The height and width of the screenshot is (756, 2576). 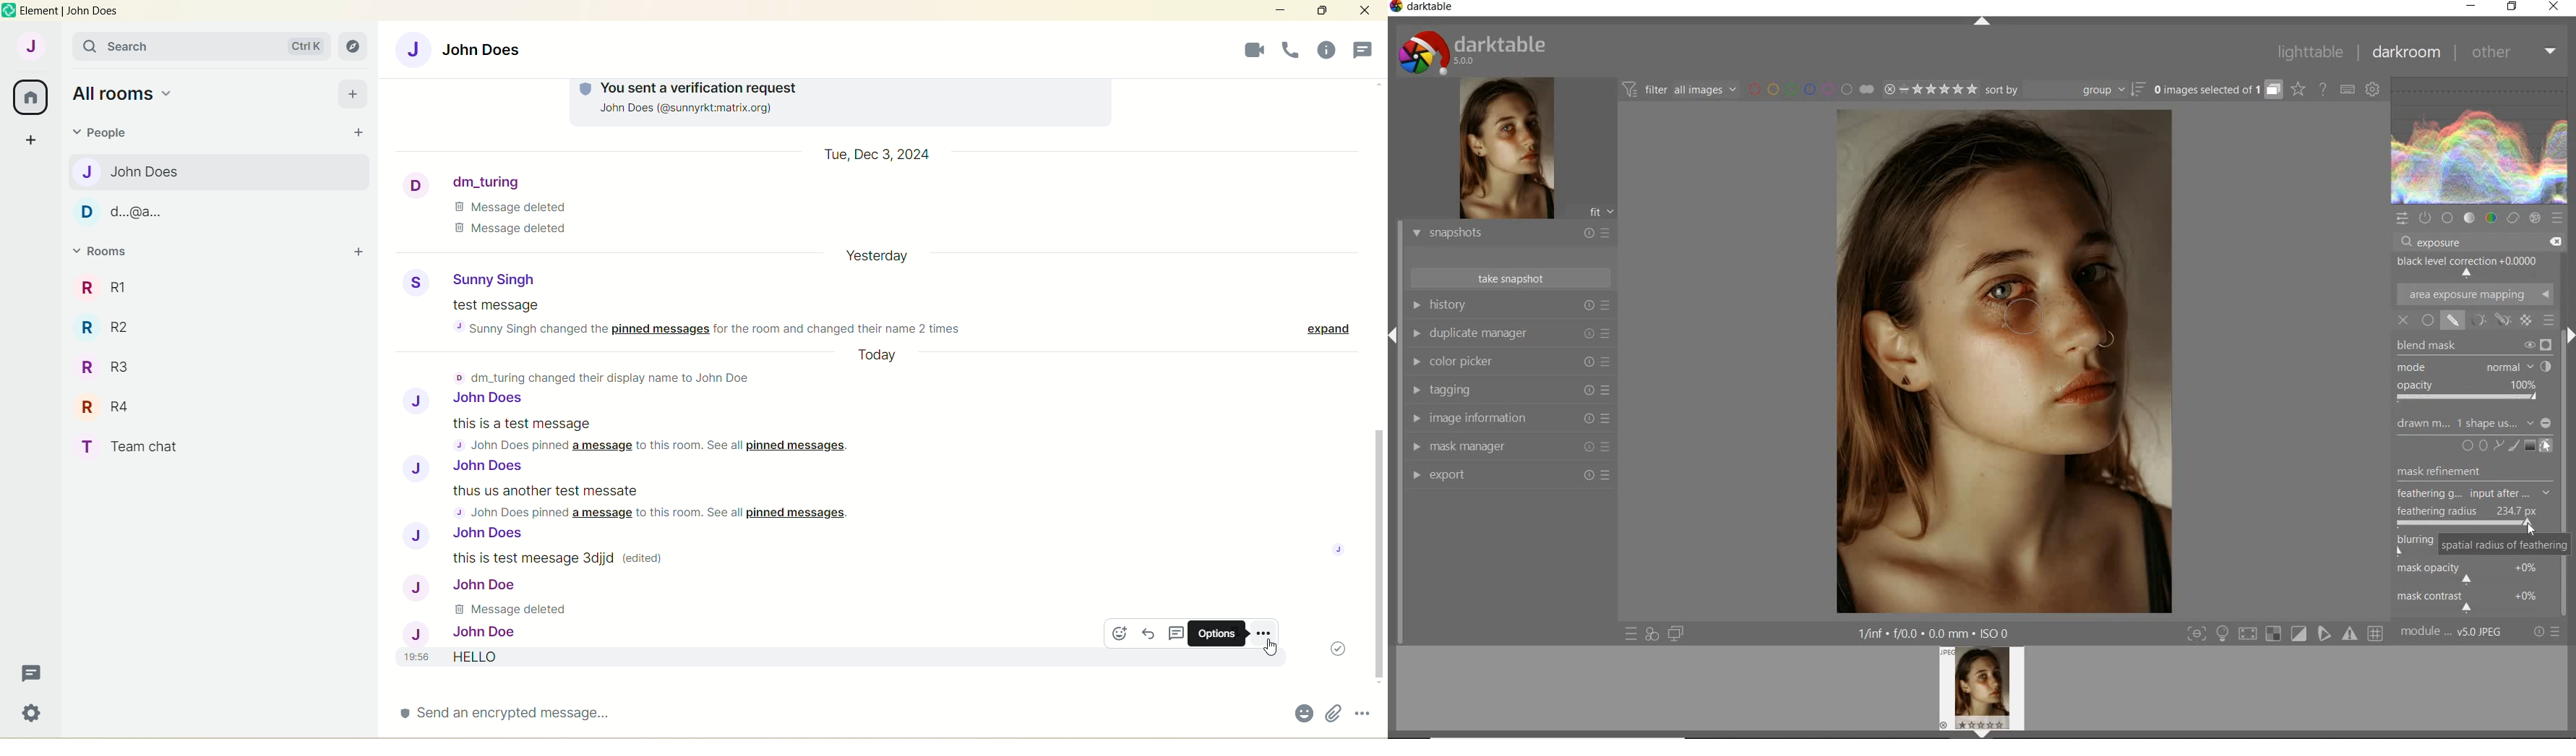 What do you see at coordinates (2513, 9) in the screenshot?
I see `restore` at bounding box center [2513, 9].